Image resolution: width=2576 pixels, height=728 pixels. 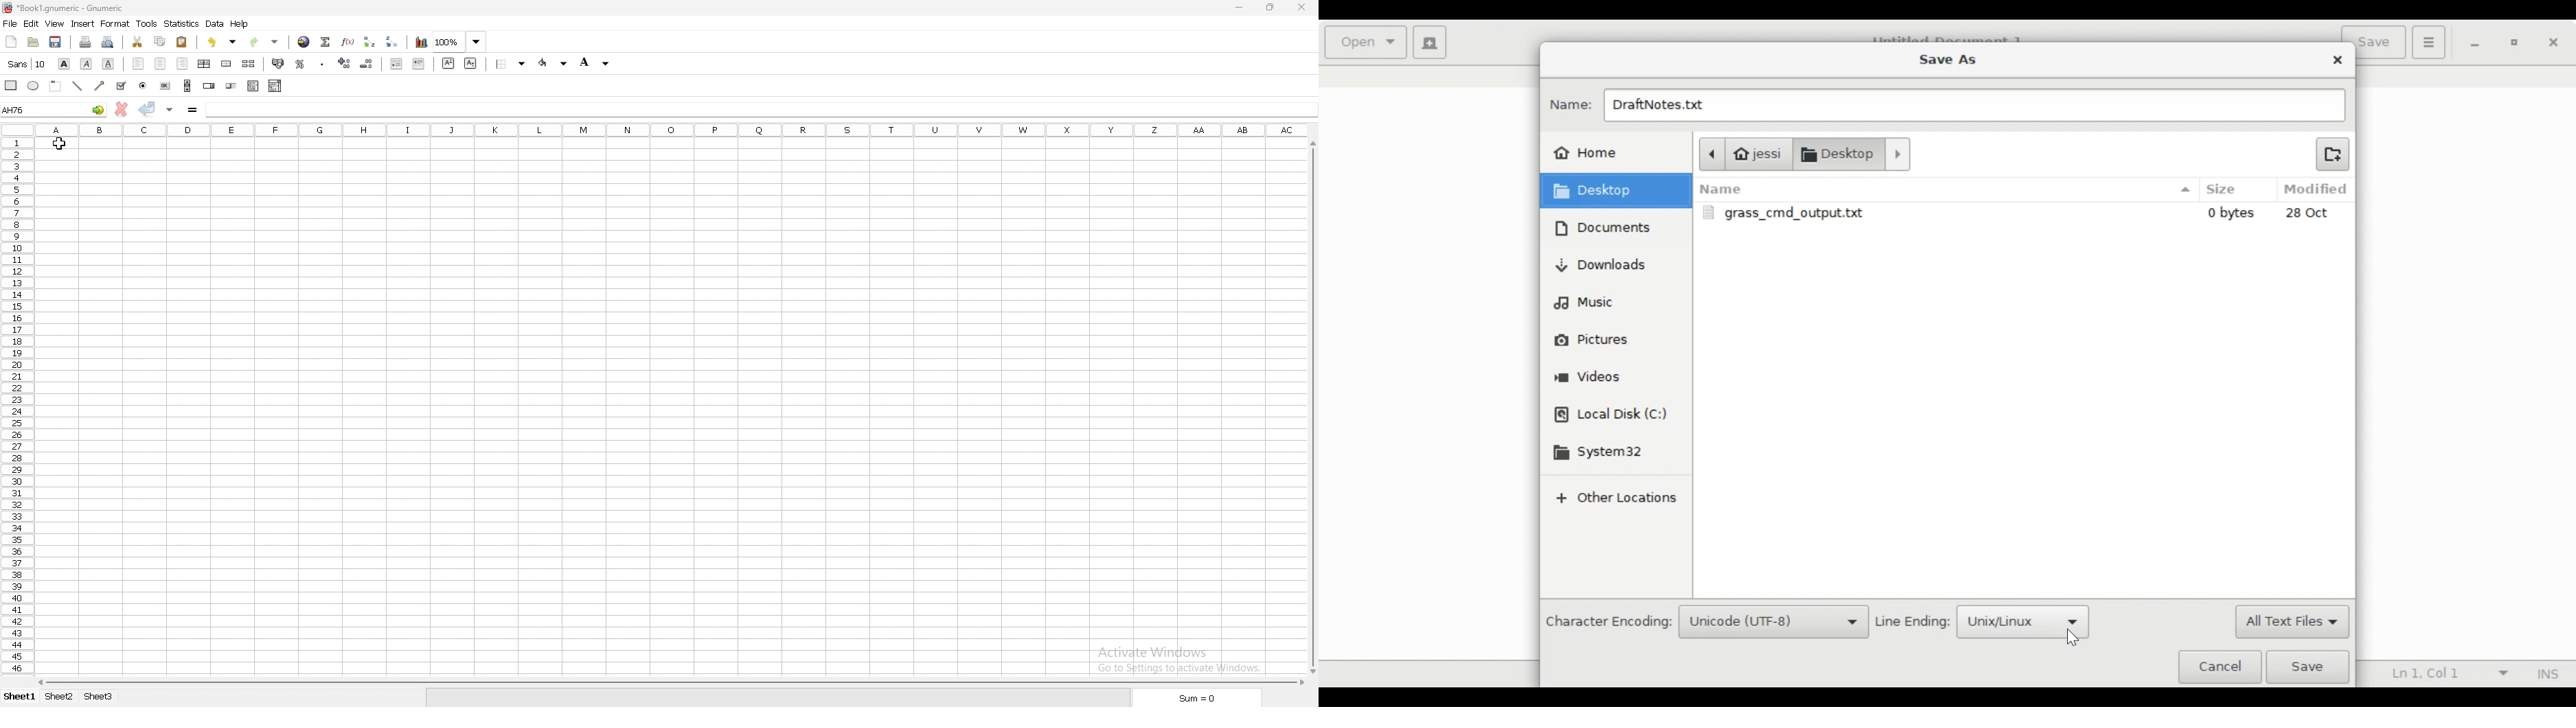 I want to click on System32, so click(x=1602, y=453).